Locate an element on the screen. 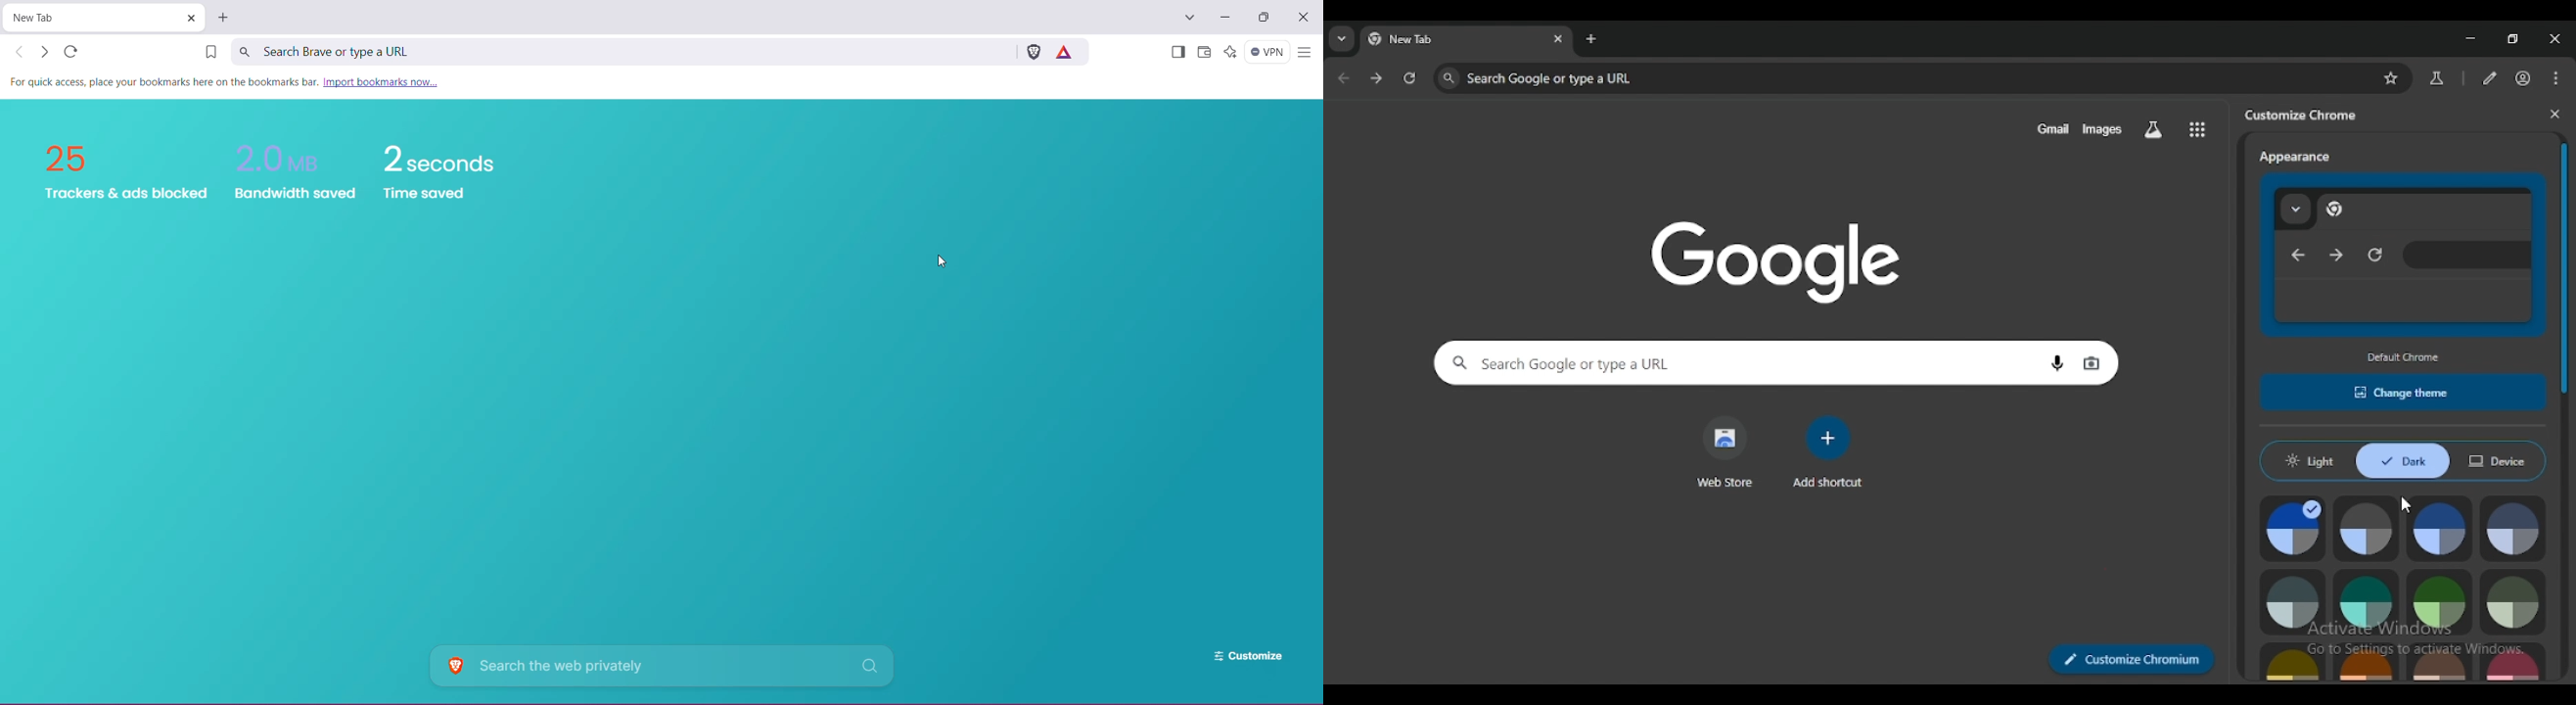  add shortcut is located at coordinates (1826, 451).